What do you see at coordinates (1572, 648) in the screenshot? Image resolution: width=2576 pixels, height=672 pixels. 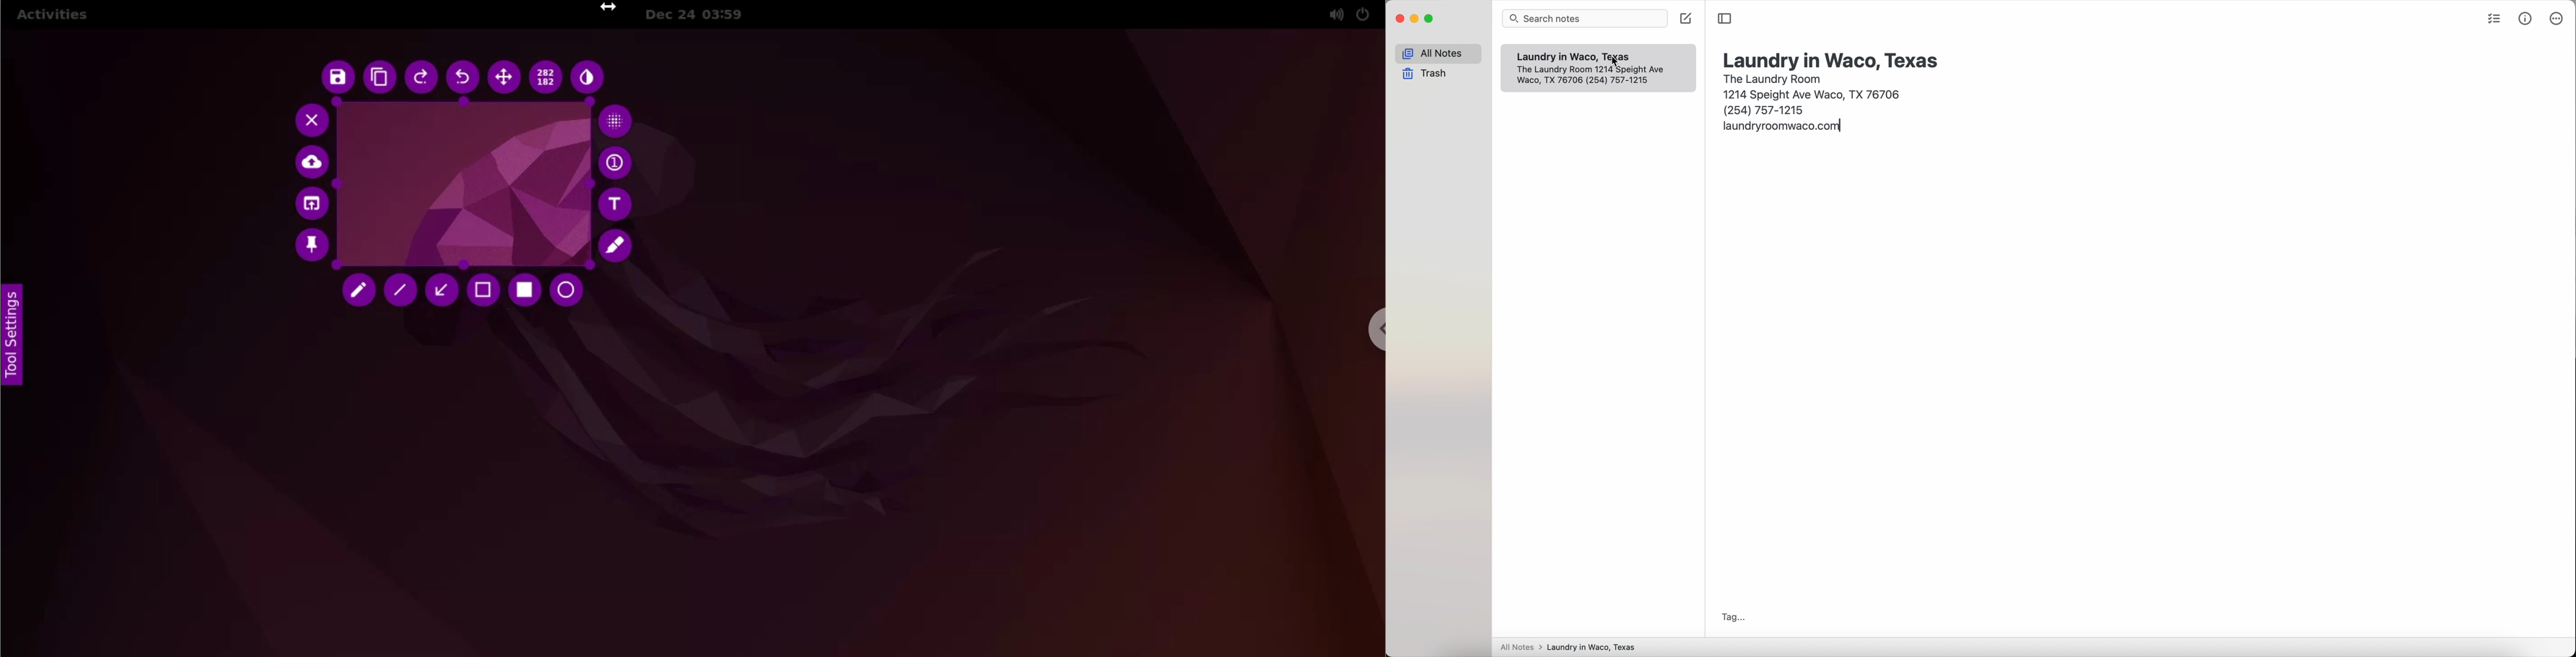 I see `All notes > Laundry in Waco, Texas` at bounding box center [1572, 648].